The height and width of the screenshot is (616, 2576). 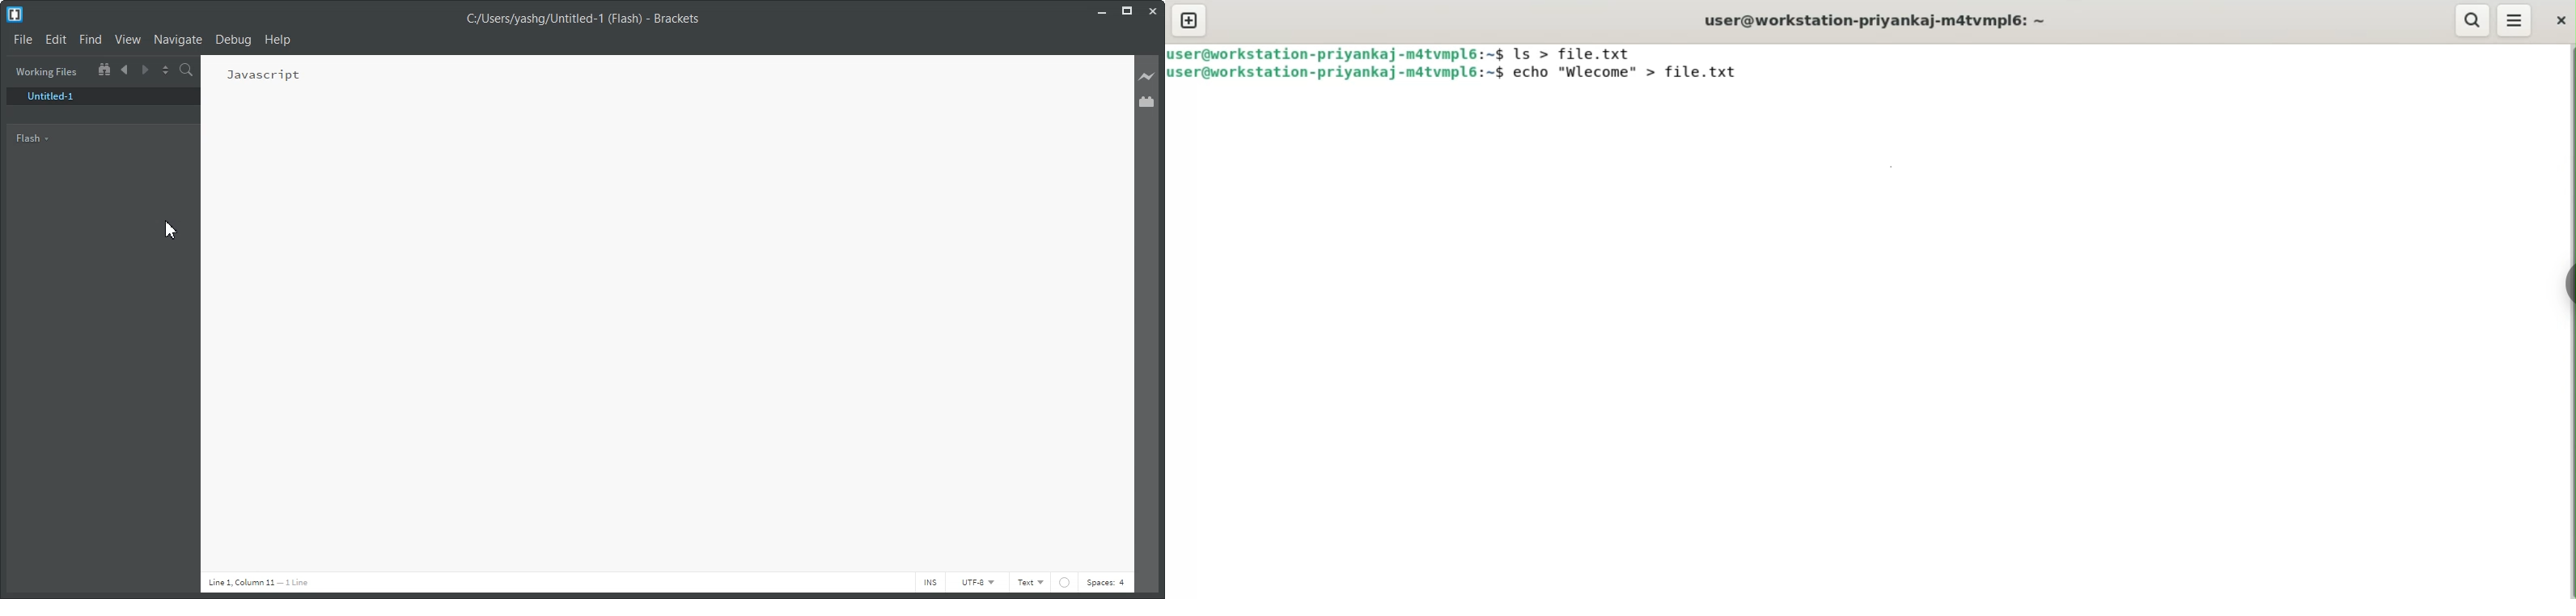 What do you see at coordinates (15, 15) in the screenshot?
I see `Logo` at bounding box center [15, 15].